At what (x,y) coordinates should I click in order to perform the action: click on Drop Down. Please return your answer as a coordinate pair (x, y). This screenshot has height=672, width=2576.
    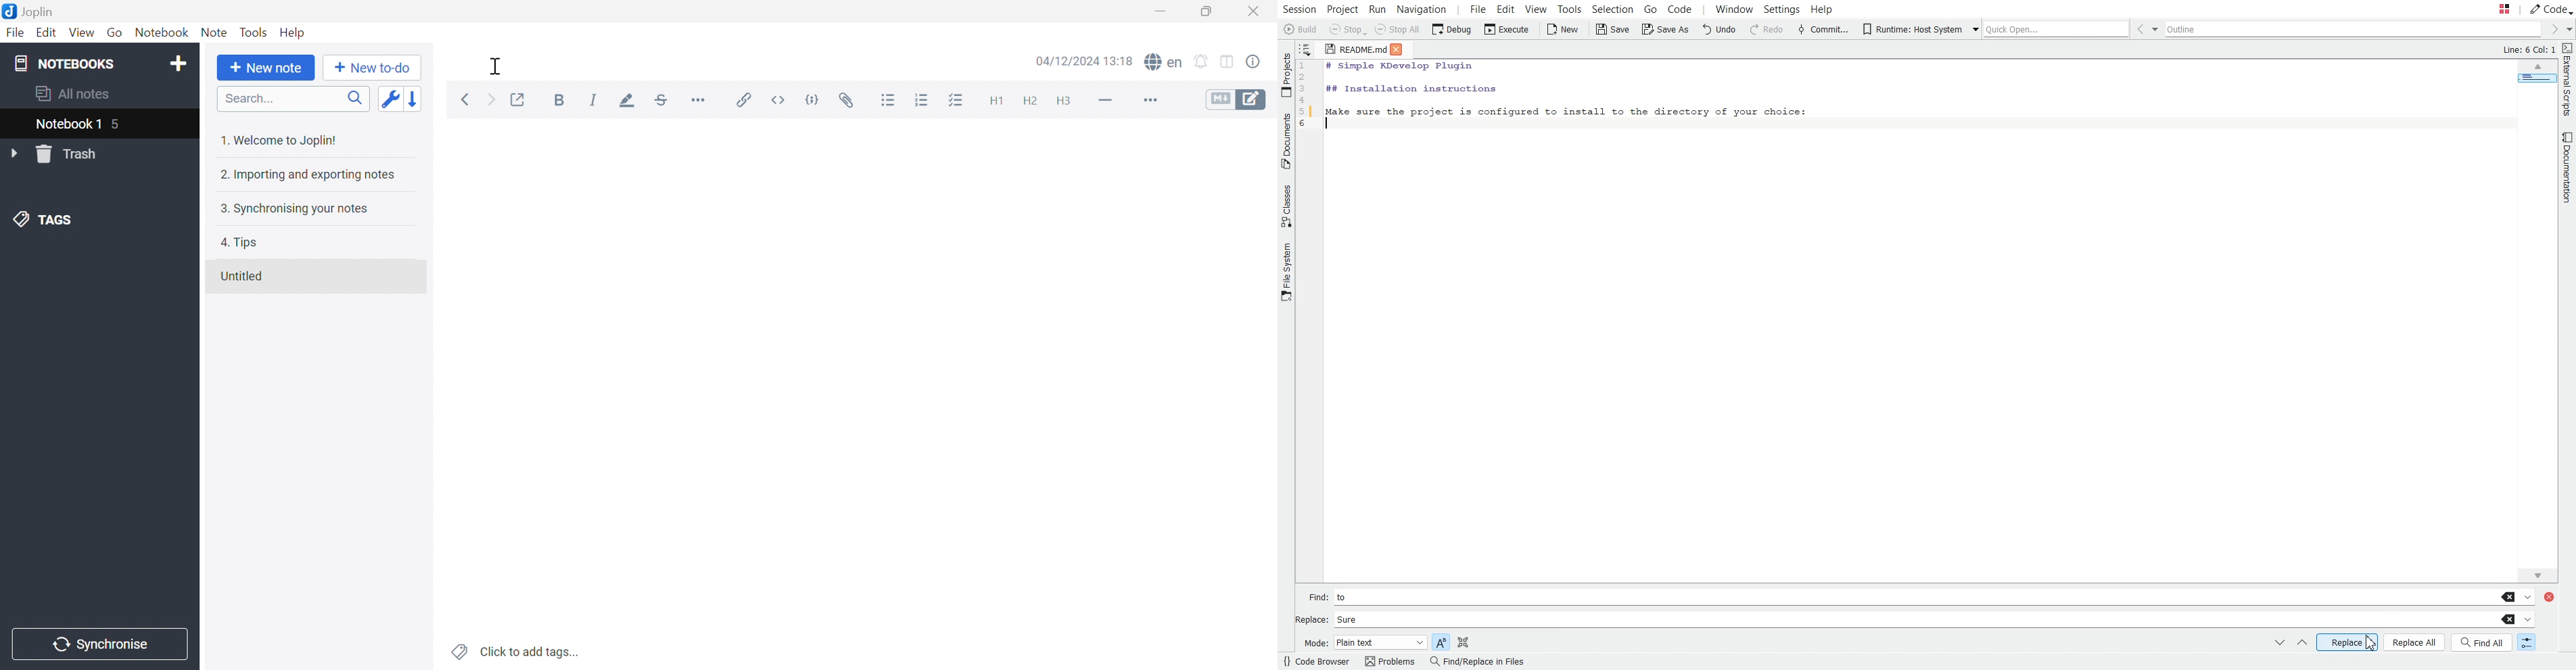
    Looking at the image, I should click on (13, 152).